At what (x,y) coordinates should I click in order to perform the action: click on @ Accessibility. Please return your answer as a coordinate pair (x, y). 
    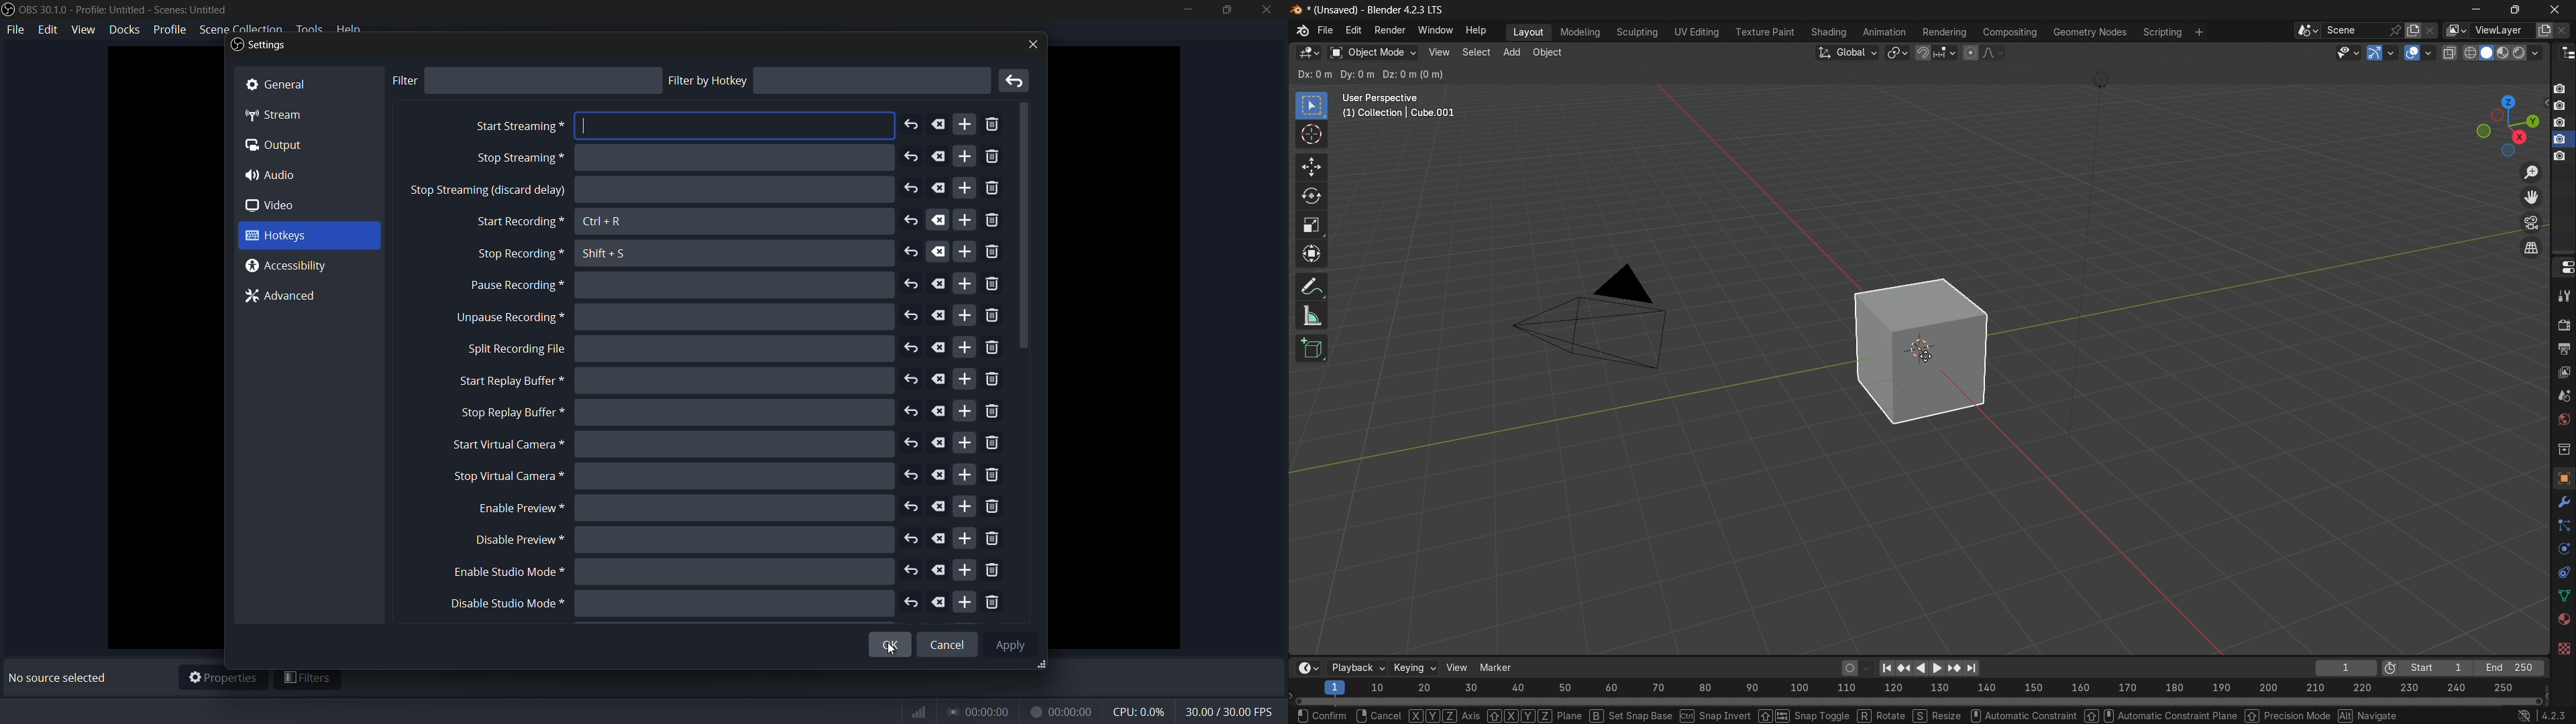
    Looking at the image, I should click on (292, 266).